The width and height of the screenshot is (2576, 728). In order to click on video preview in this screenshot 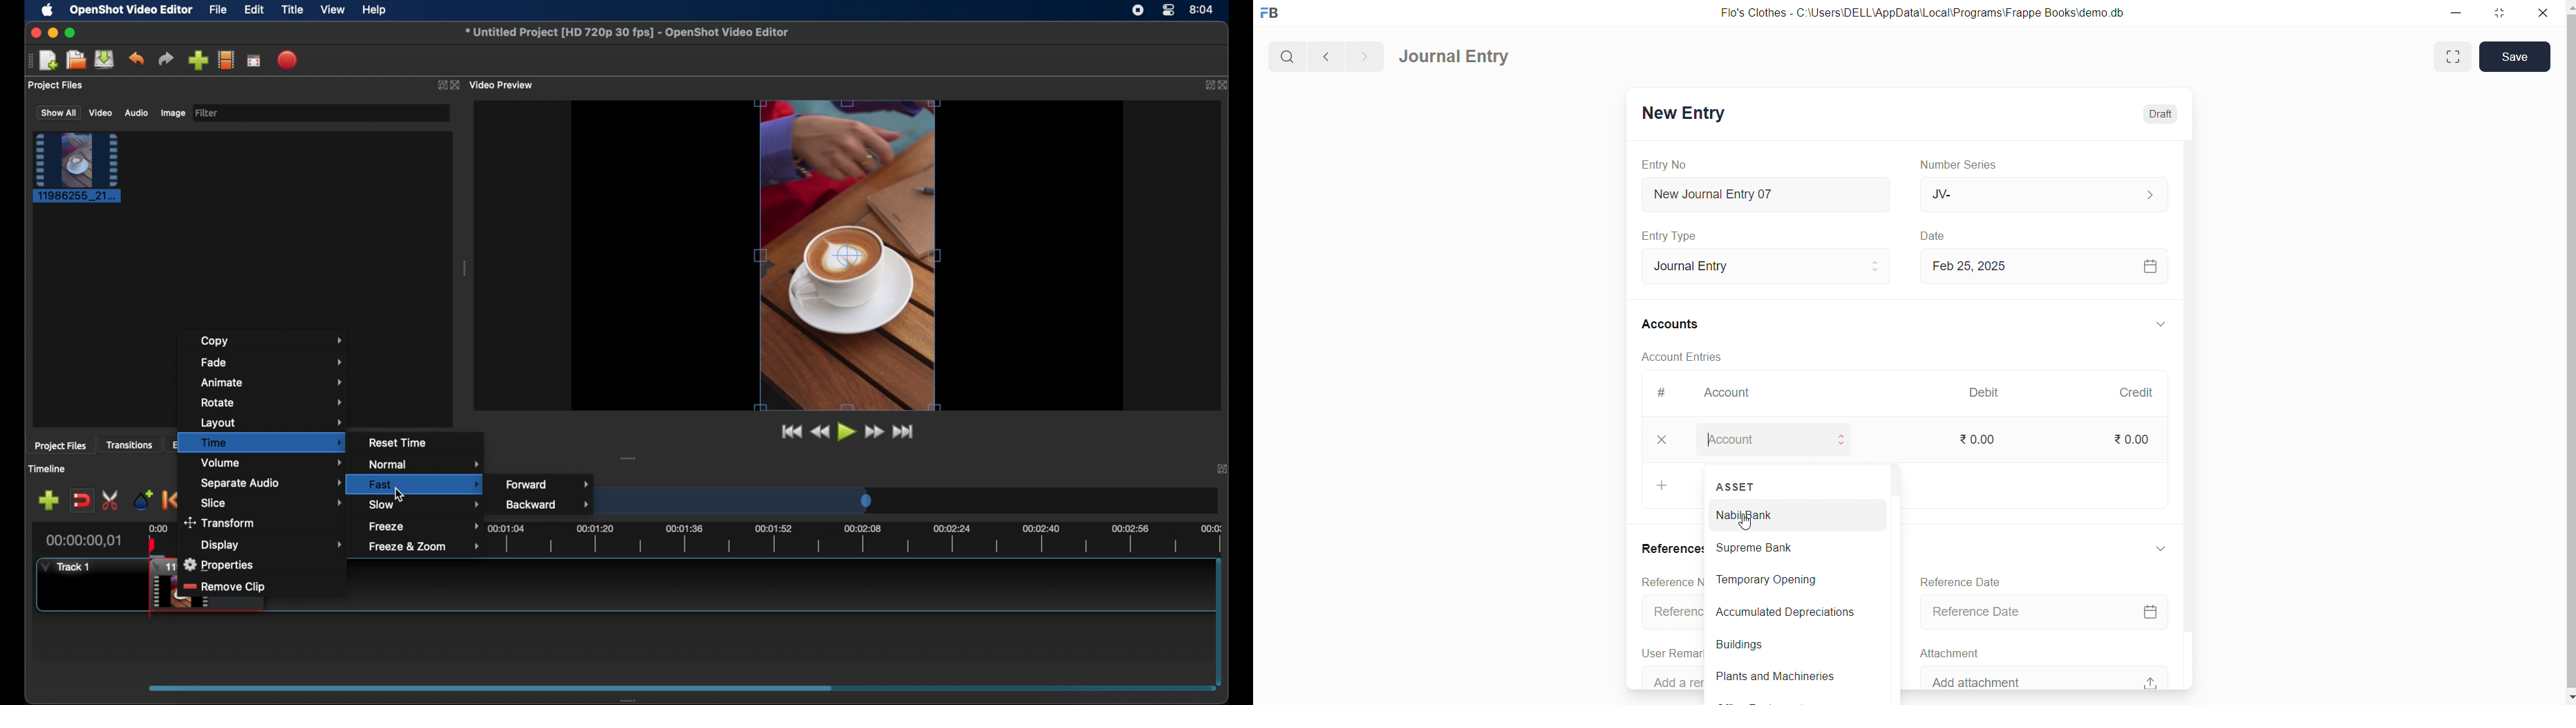, I will do `click(503, 84)`.